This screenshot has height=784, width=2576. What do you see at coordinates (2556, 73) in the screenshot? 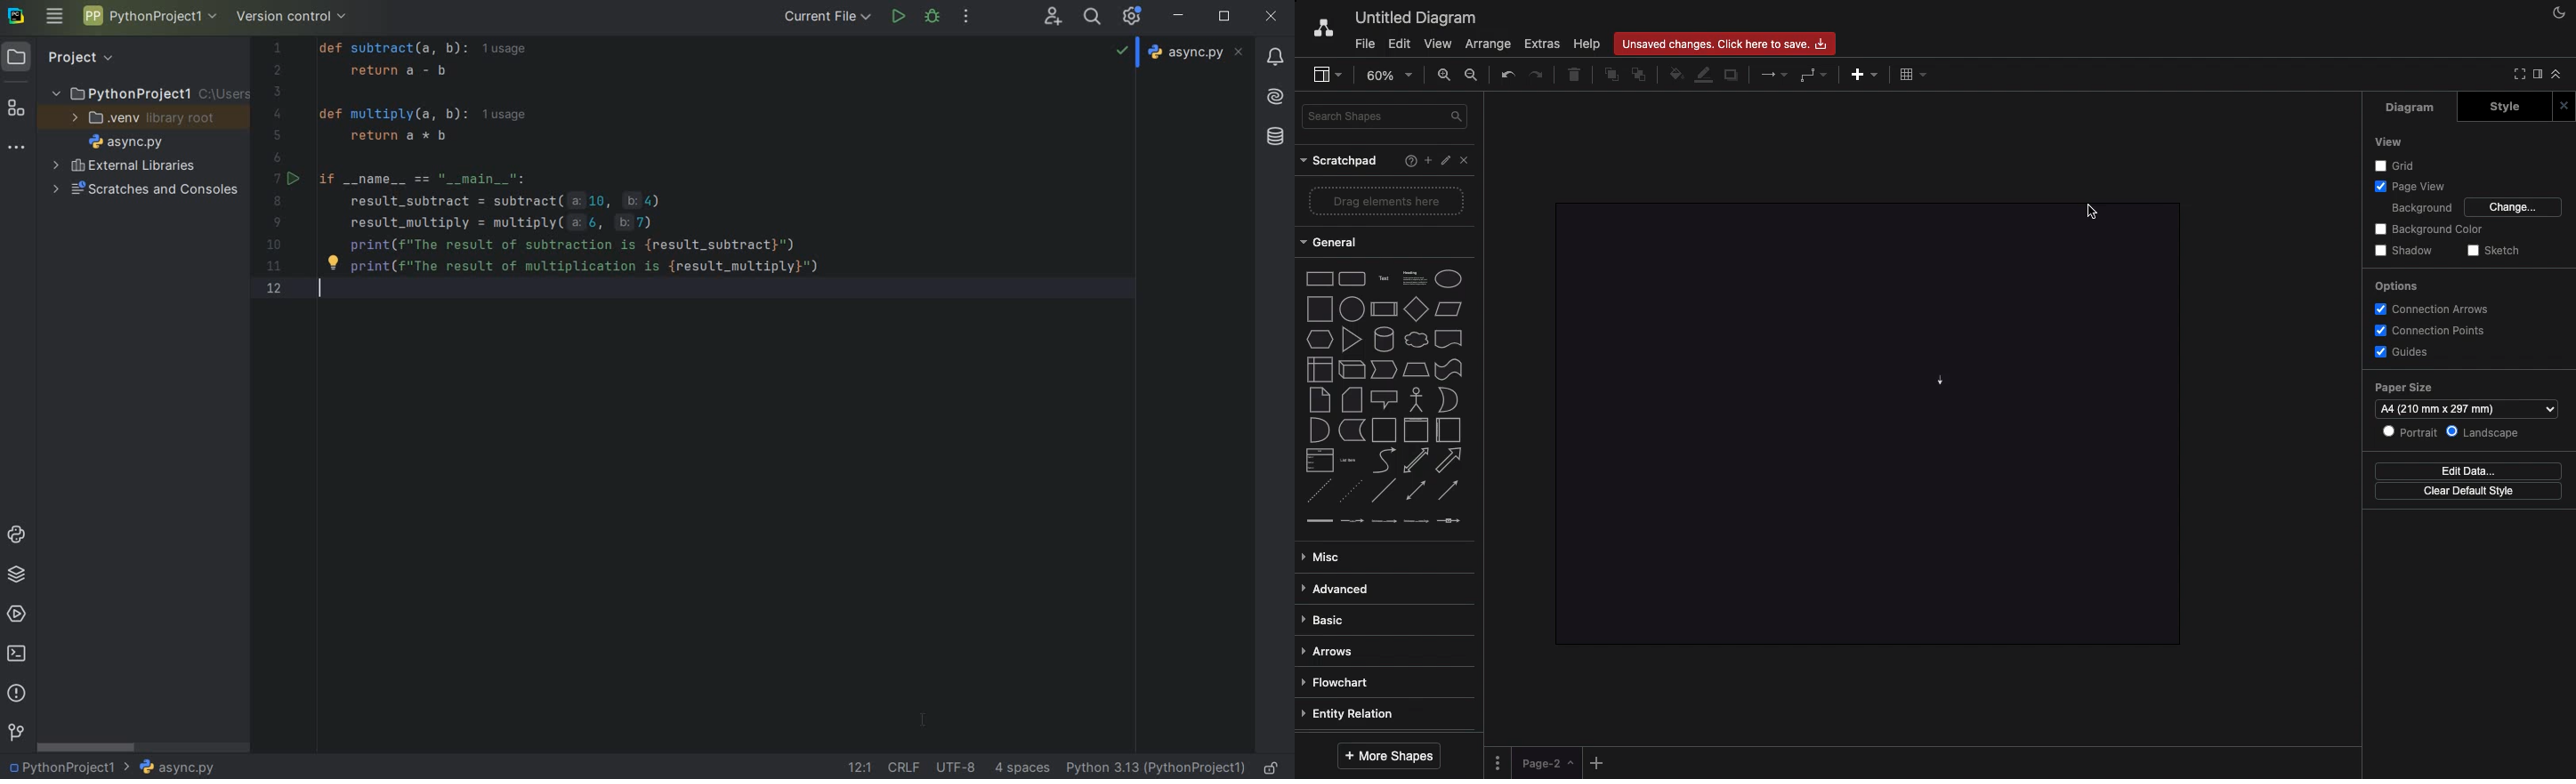
I see `Collapse` at bounding box center [2556, 73].